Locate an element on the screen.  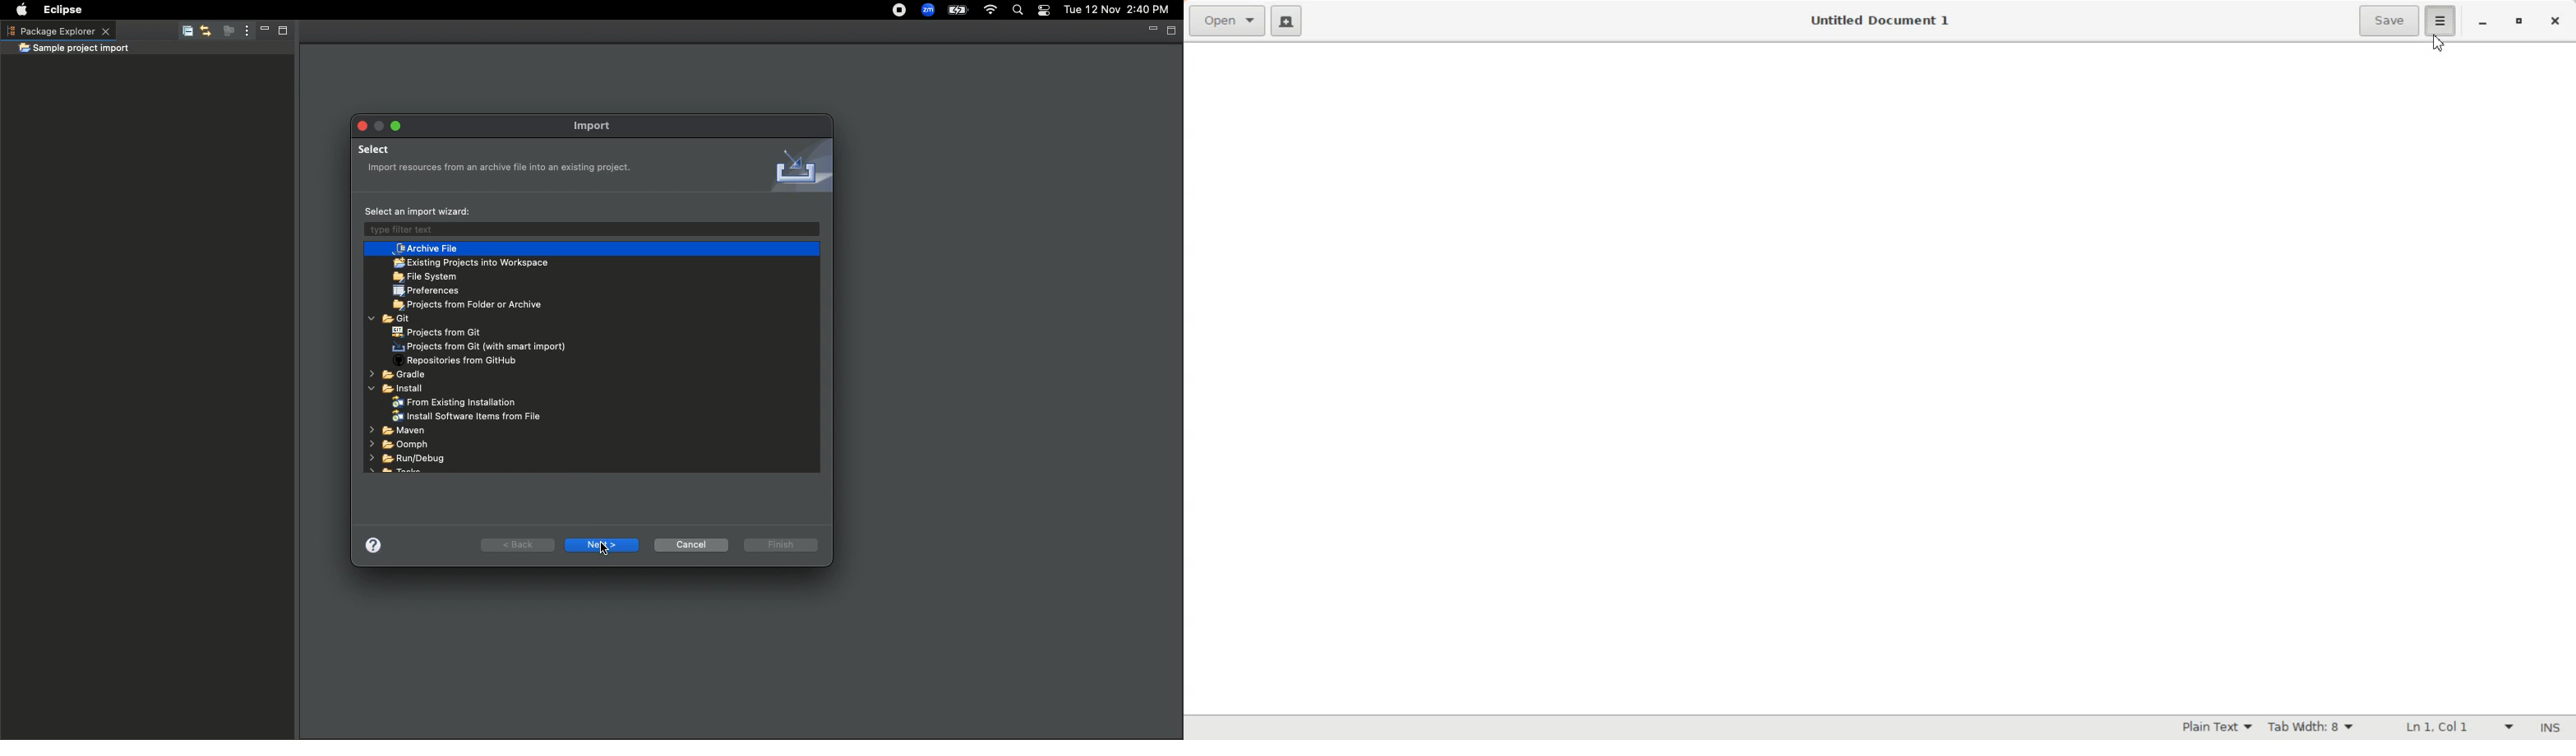
Control centre is located at coordinates (1042, 11).